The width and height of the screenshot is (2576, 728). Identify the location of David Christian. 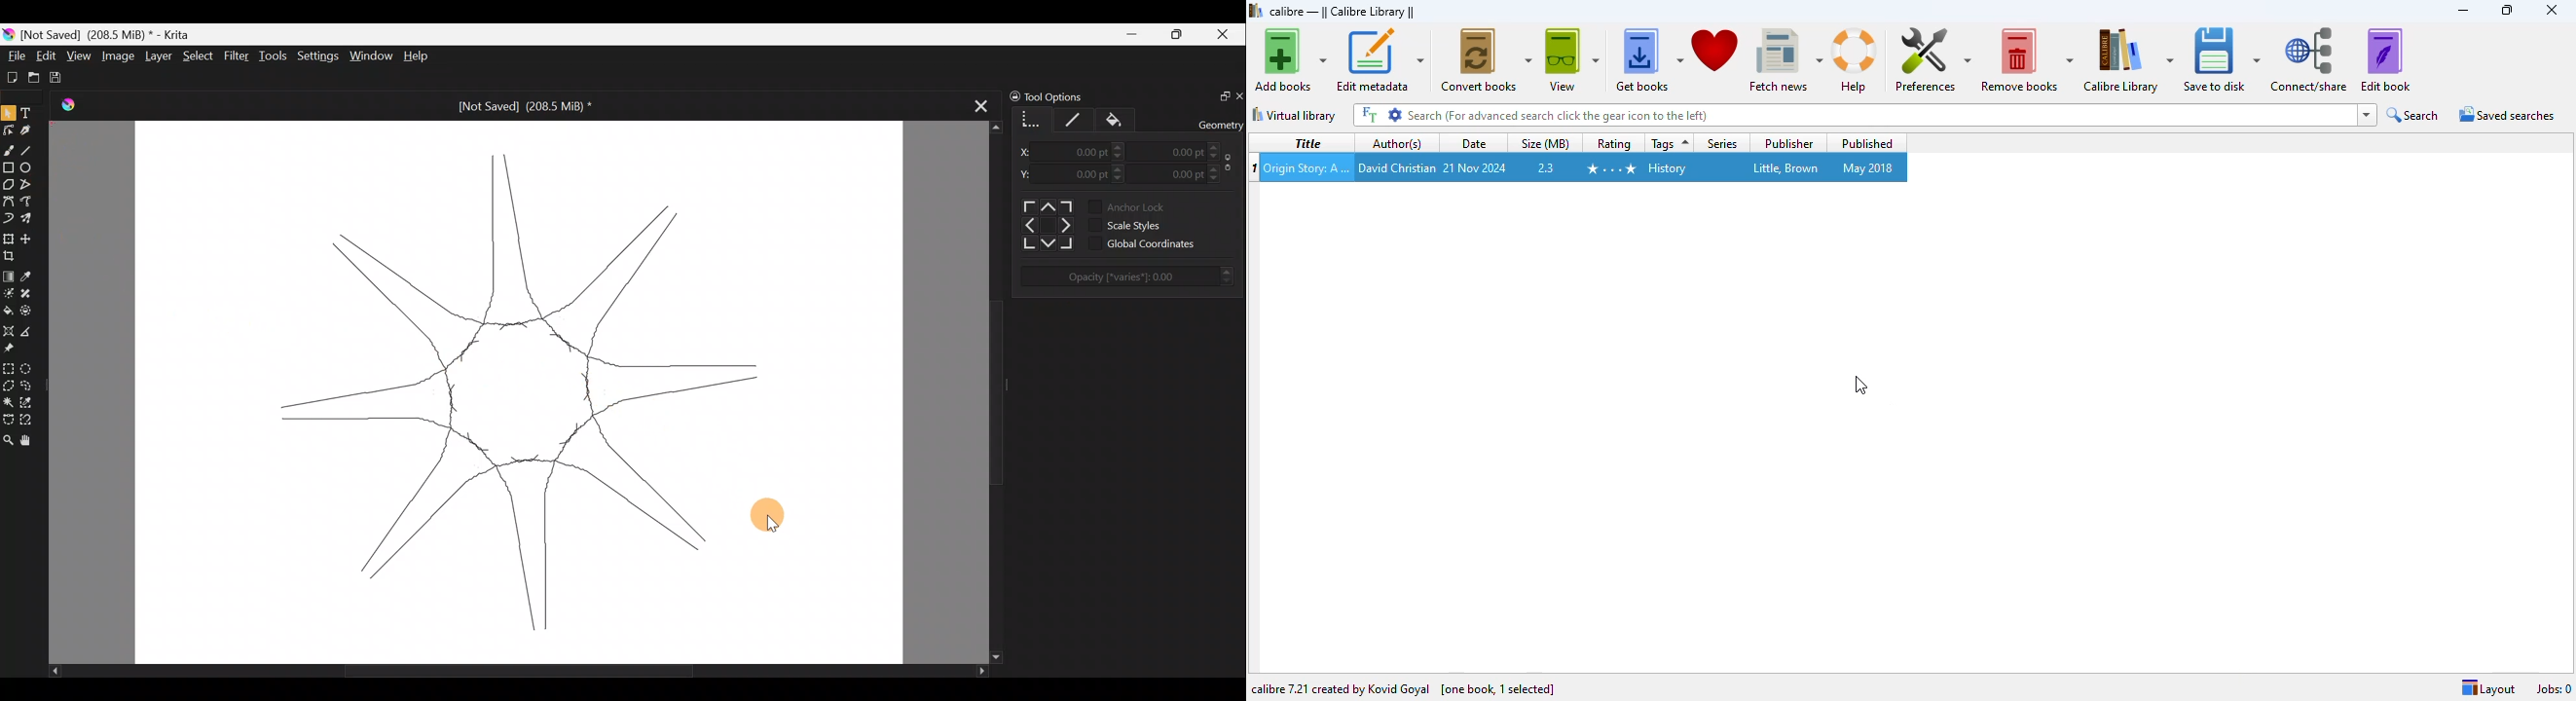
(1397, 167).